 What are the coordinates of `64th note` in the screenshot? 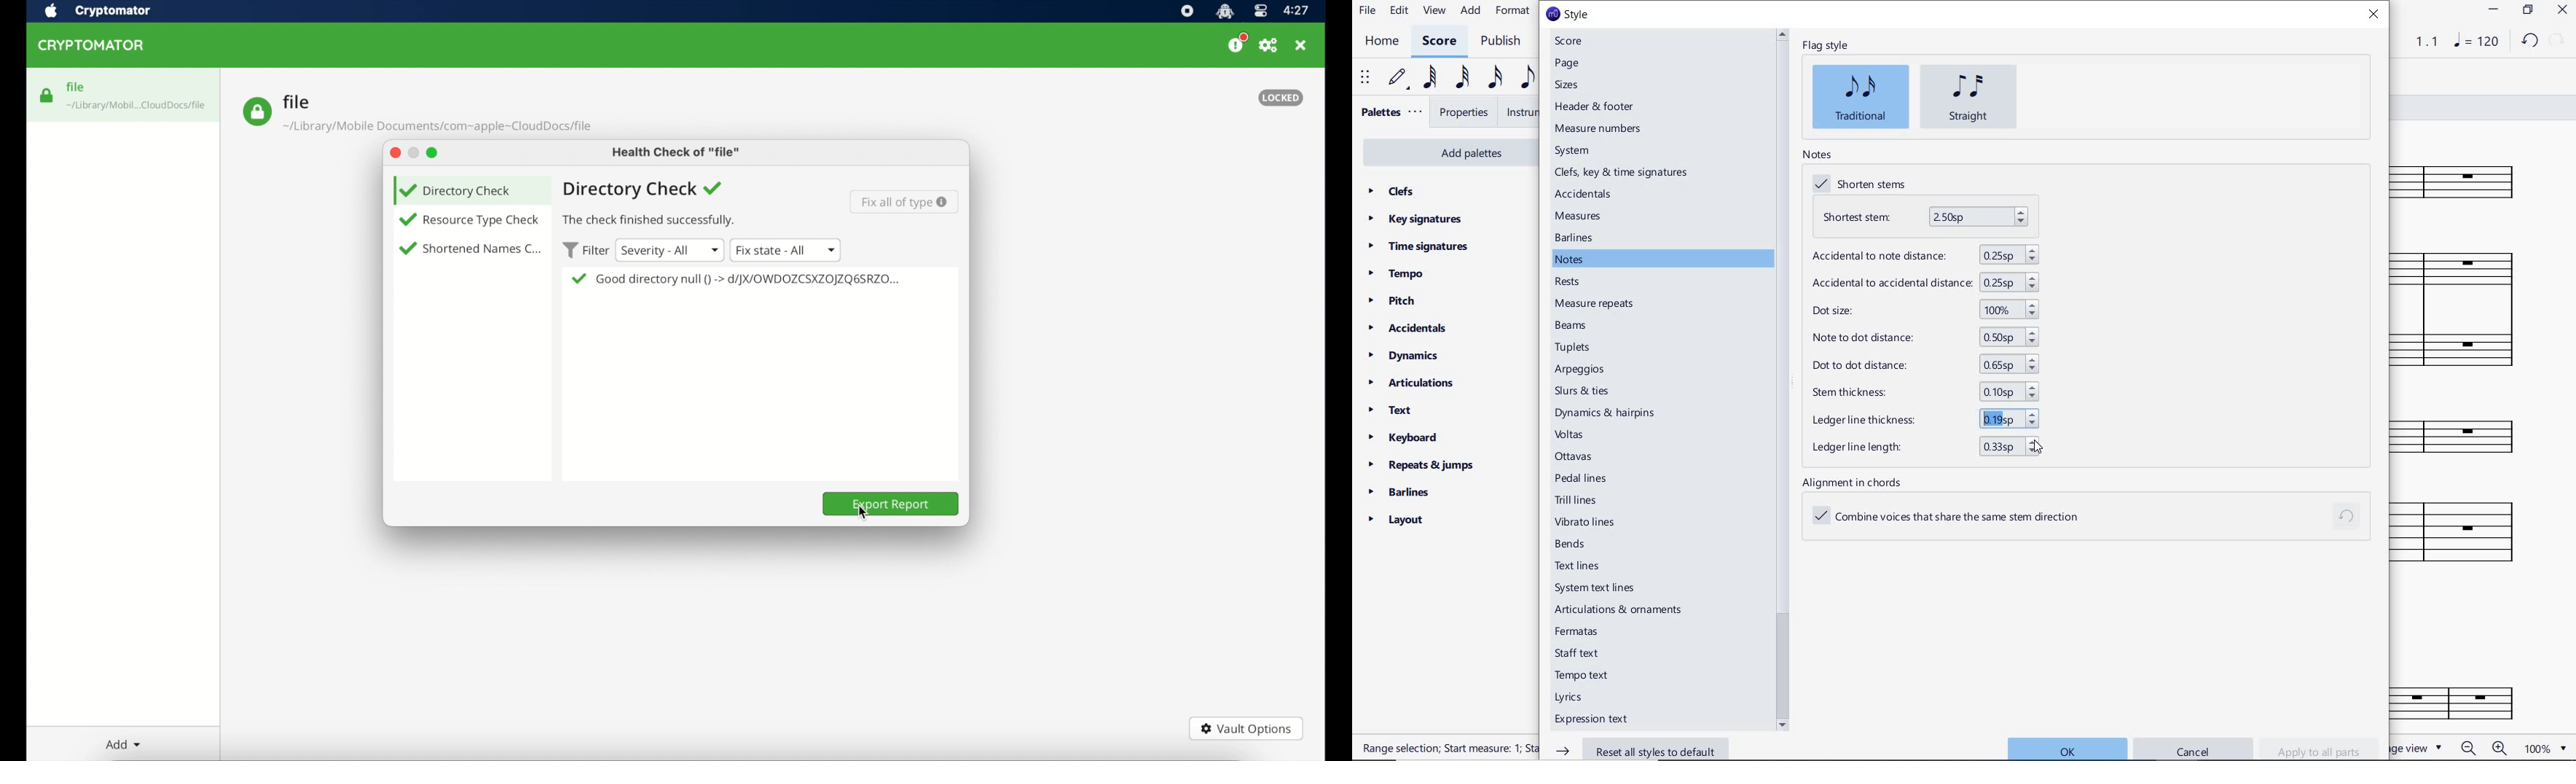 It's located at (1432, 77).